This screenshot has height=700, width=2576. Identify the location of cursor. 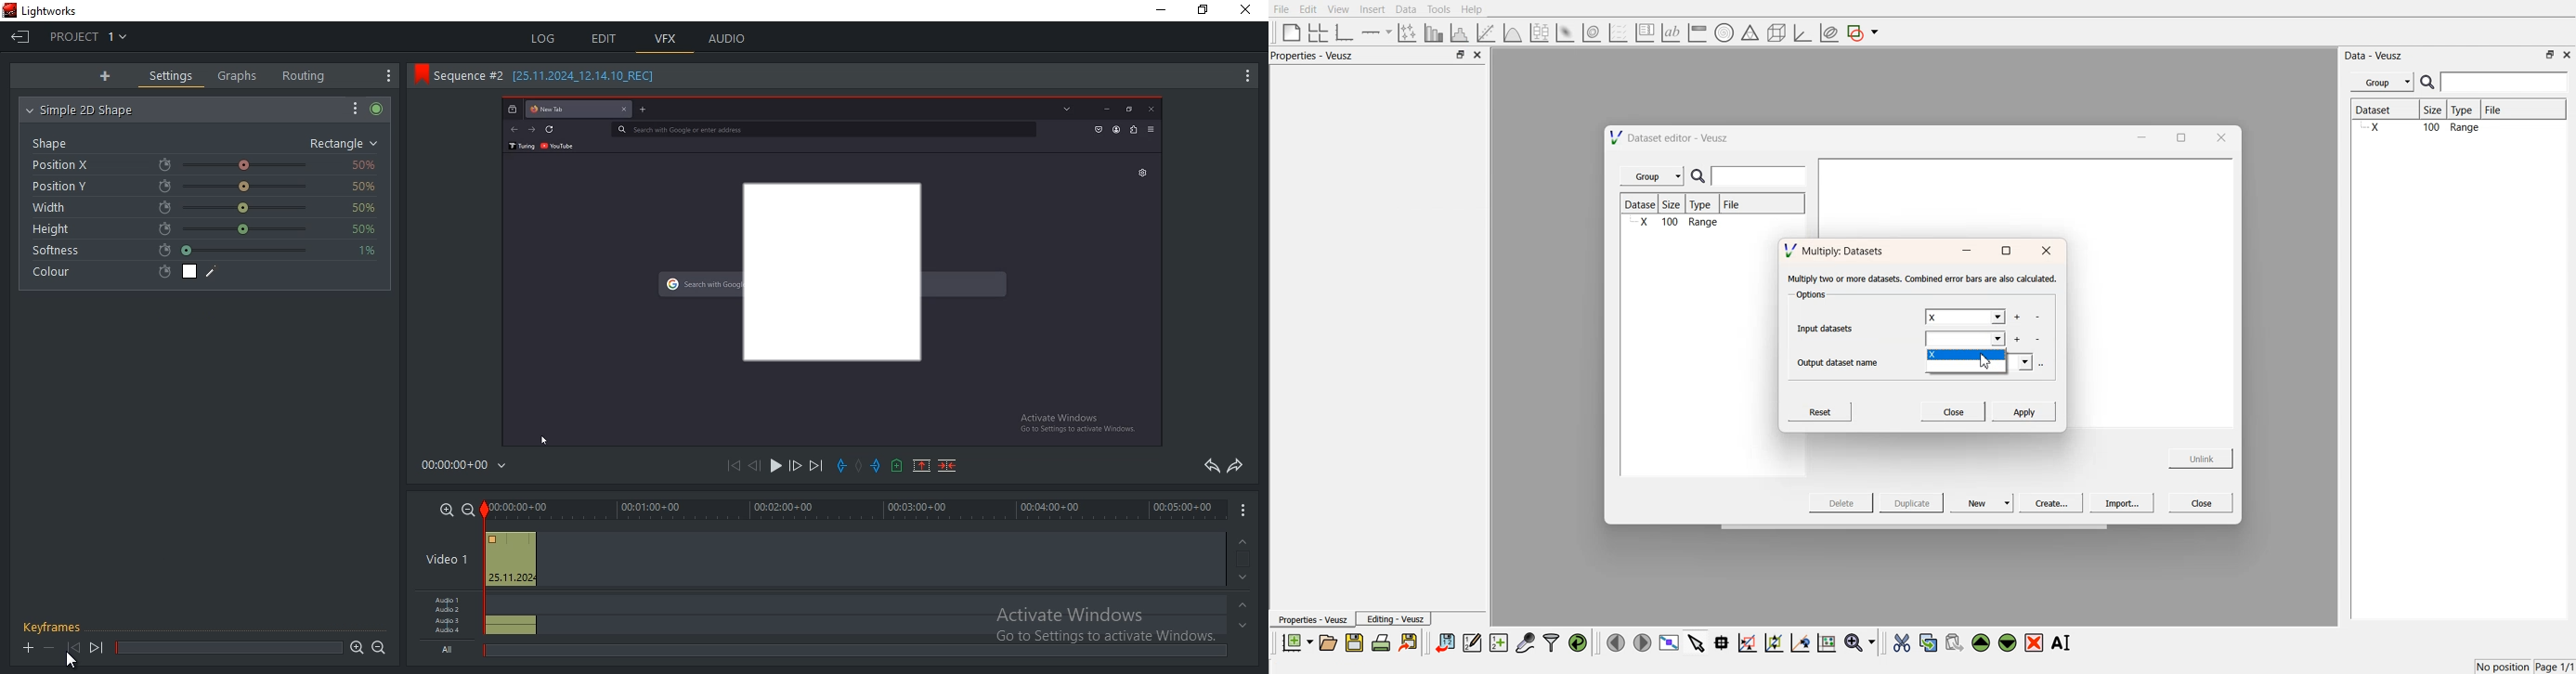
(73, 658).